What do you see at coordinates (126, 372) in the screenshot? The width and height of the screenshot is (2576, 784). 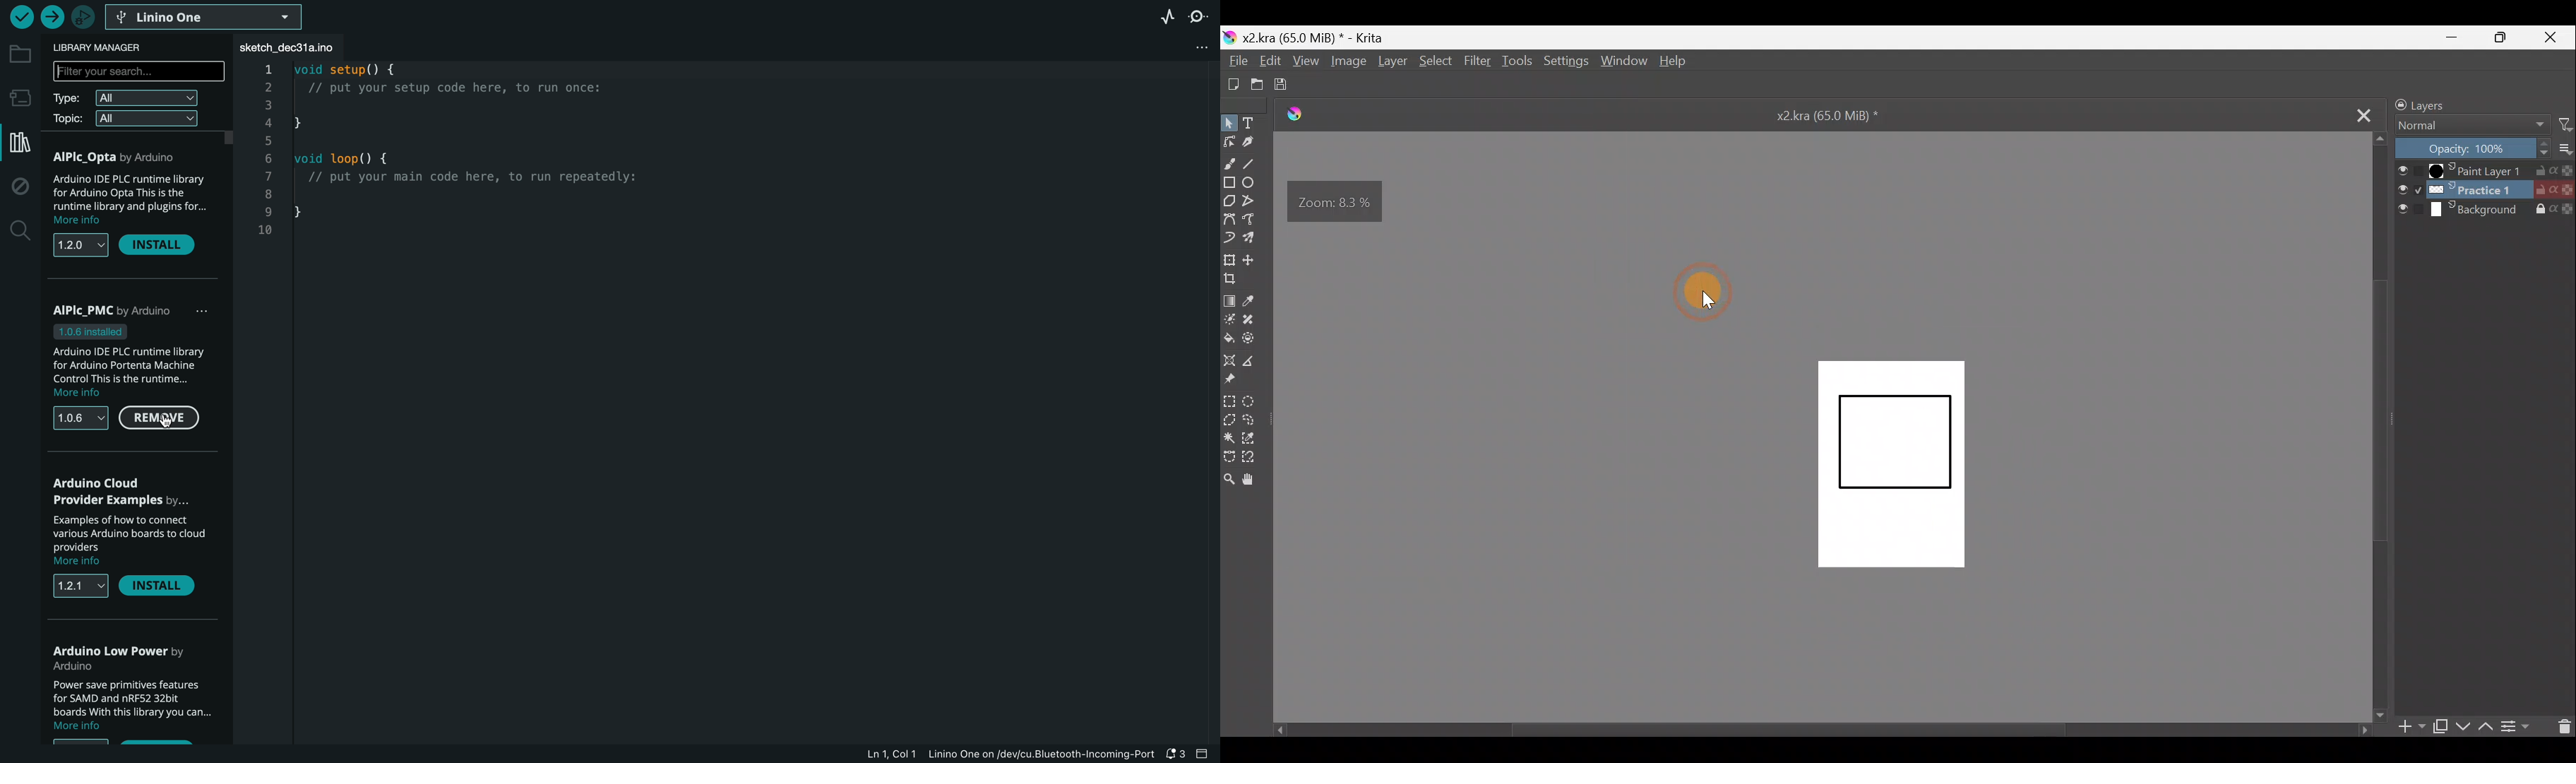 I see `description` at bounding box center [126, 372].